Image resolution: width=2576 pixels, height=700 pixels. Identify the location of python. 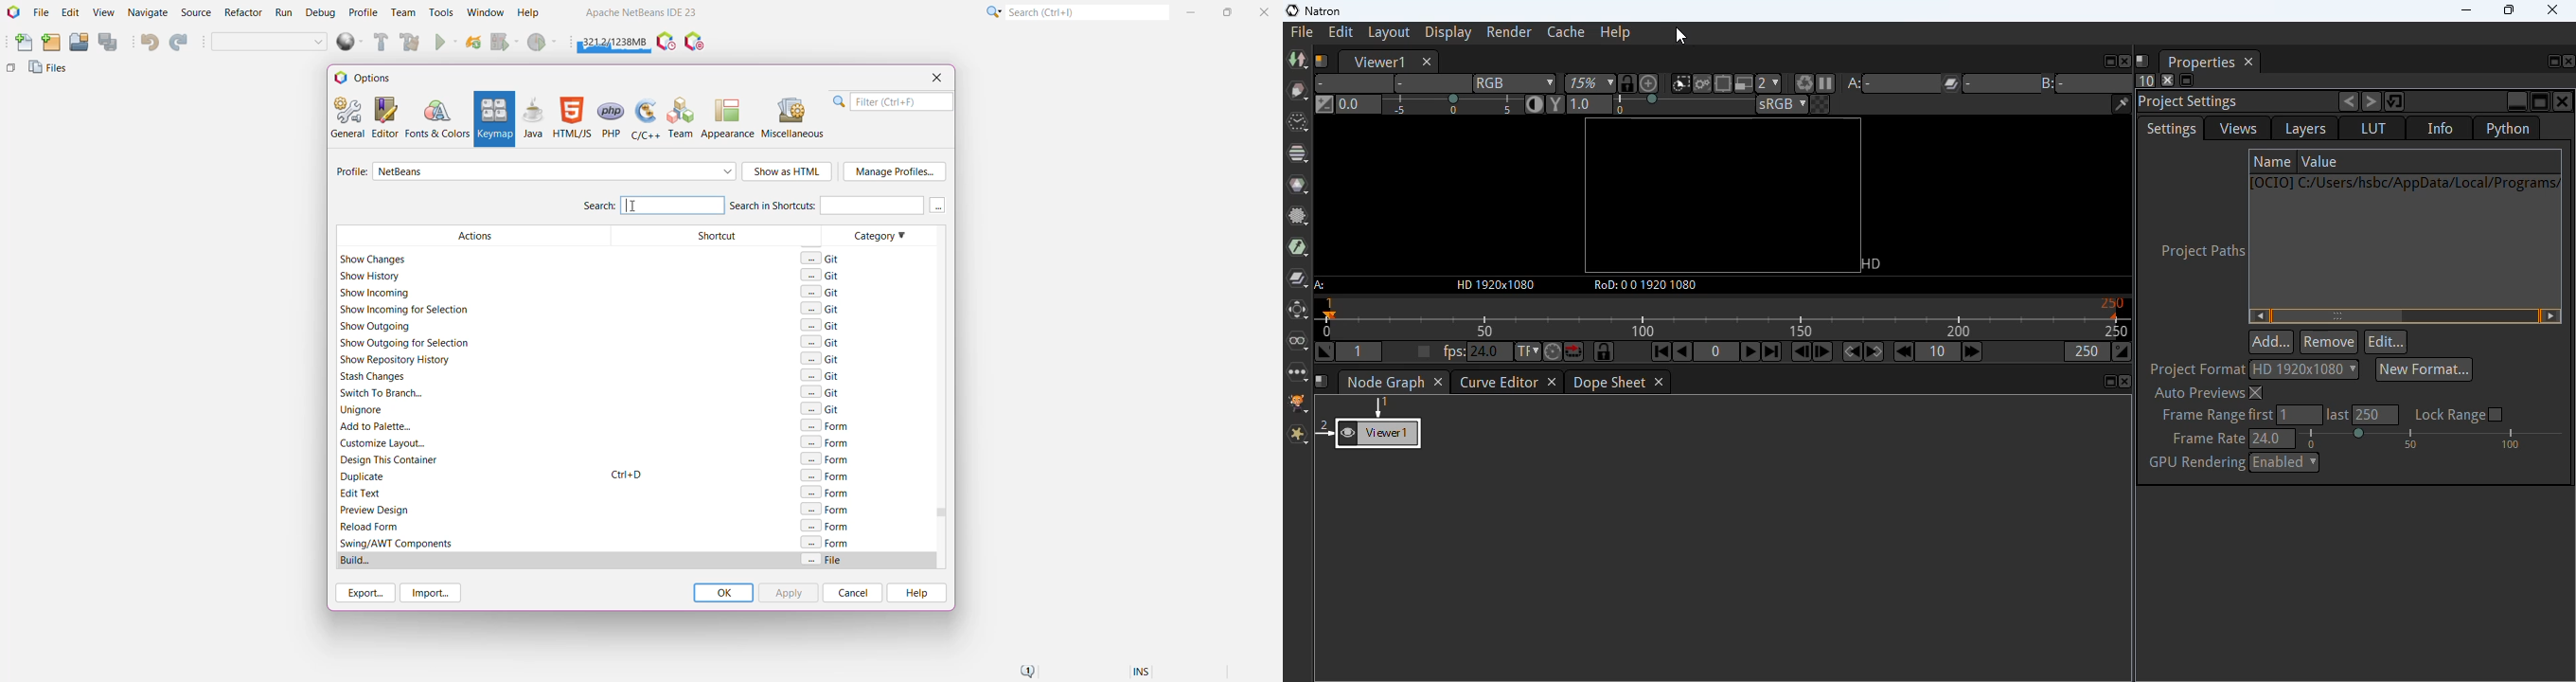
(2507, 128).